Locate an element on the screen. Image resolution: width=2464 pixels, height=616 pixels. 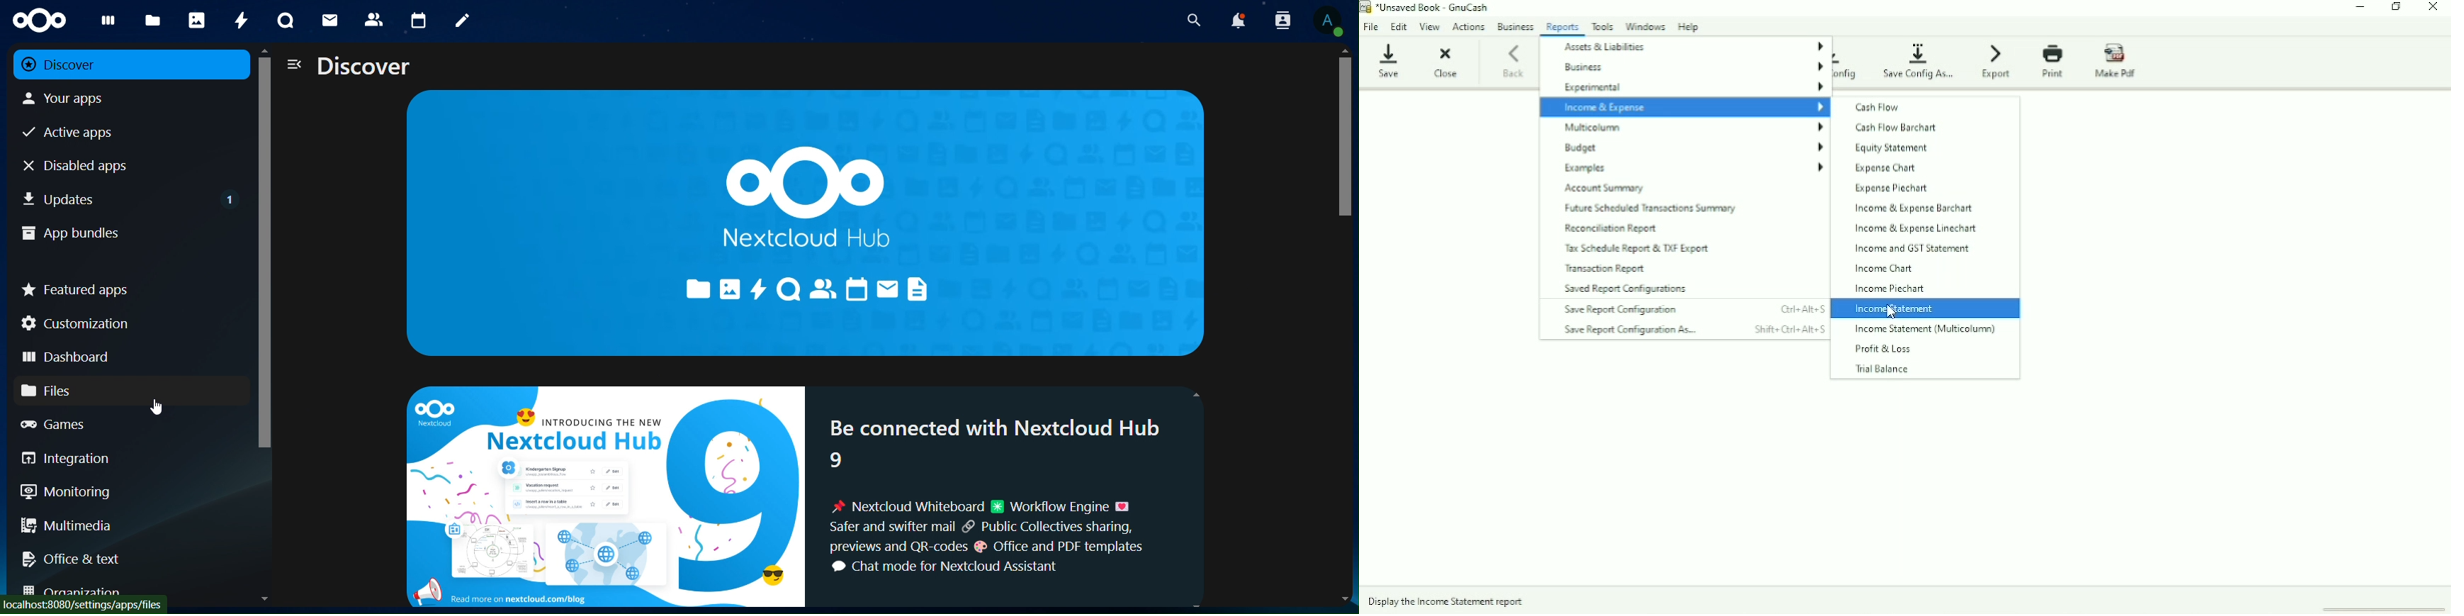
Windows is located at coordinates (1647, 25).